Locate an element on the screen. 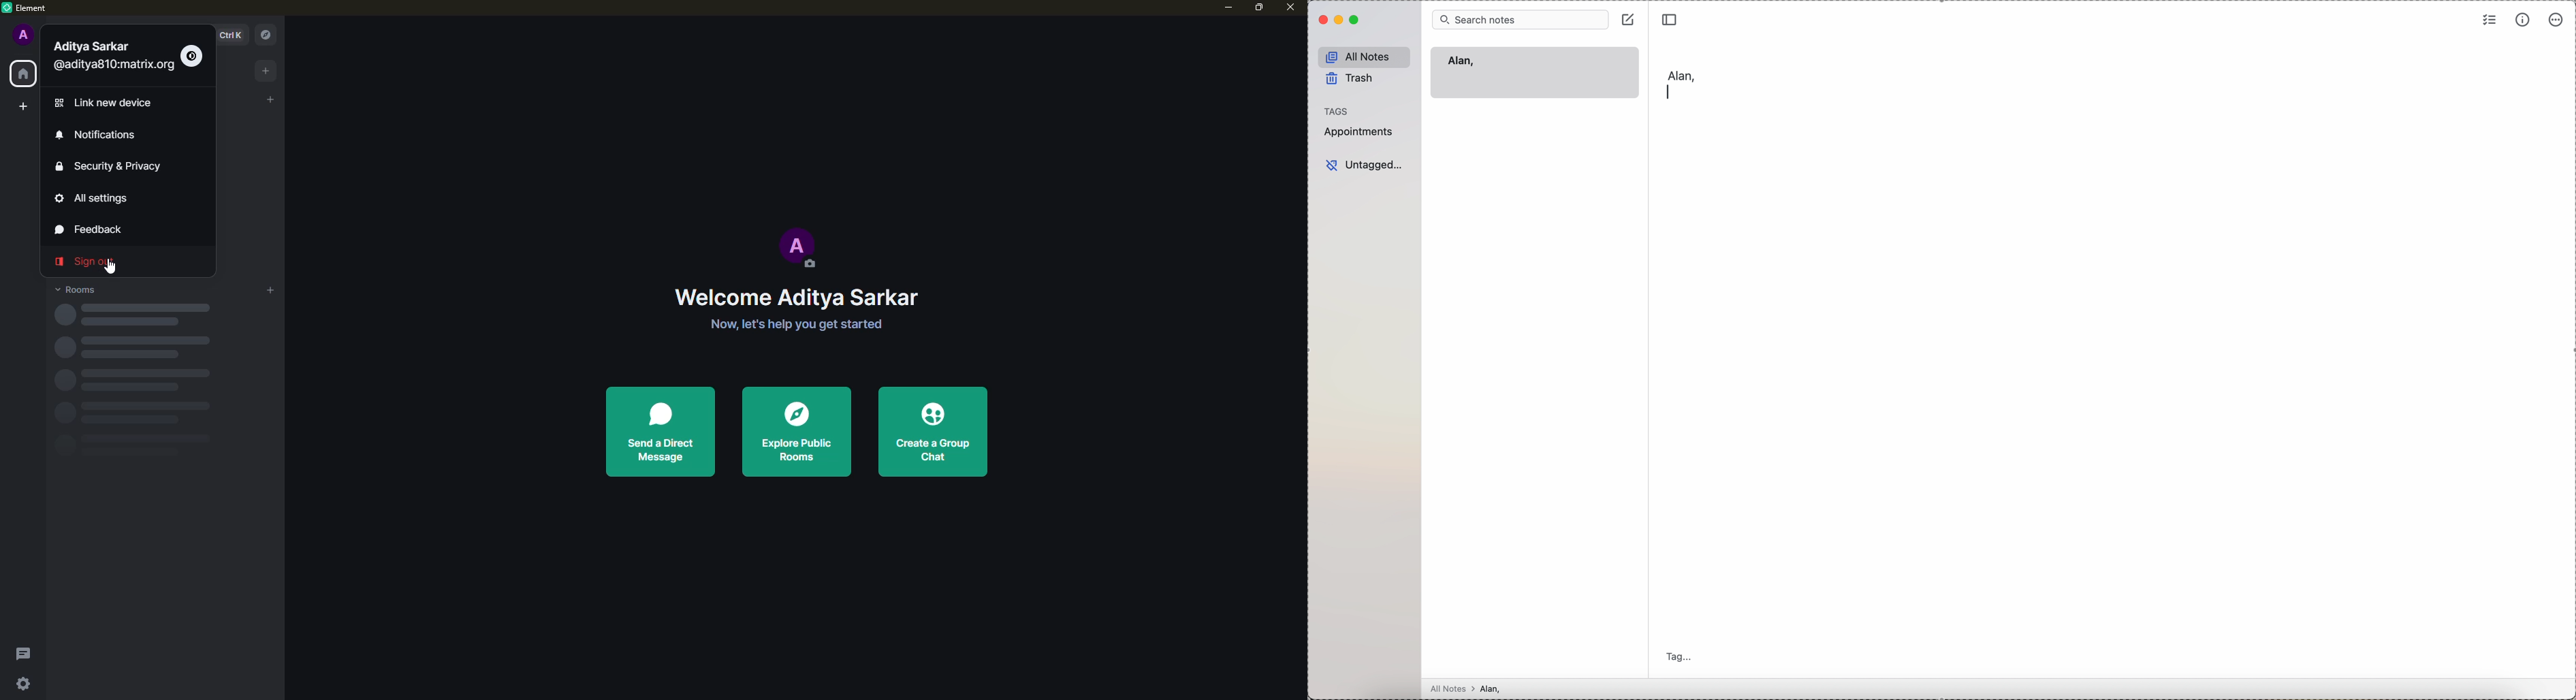 This screenshot has height=700, width=2576. explore rooms is located at coordinates (270, 34).